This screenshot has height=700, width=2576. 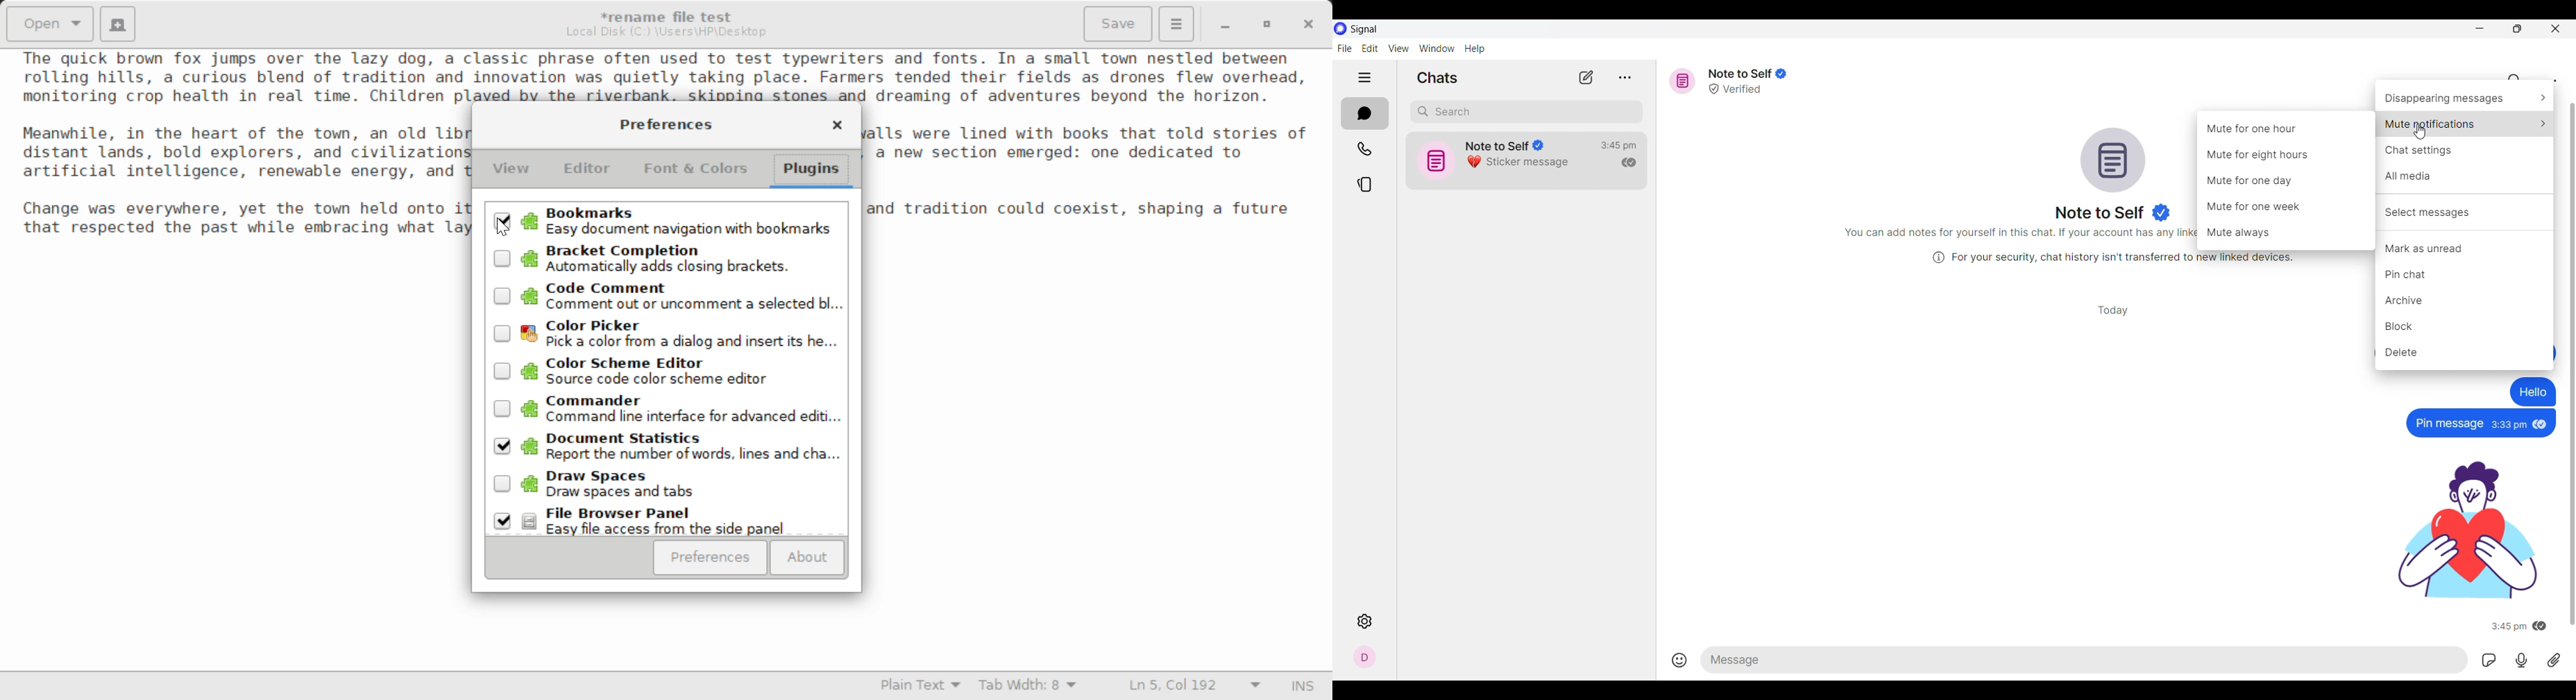 What do you see at coordinates (1365, 148) in the screenshot?
I see `Calls` at bounding box center [1365, 148].